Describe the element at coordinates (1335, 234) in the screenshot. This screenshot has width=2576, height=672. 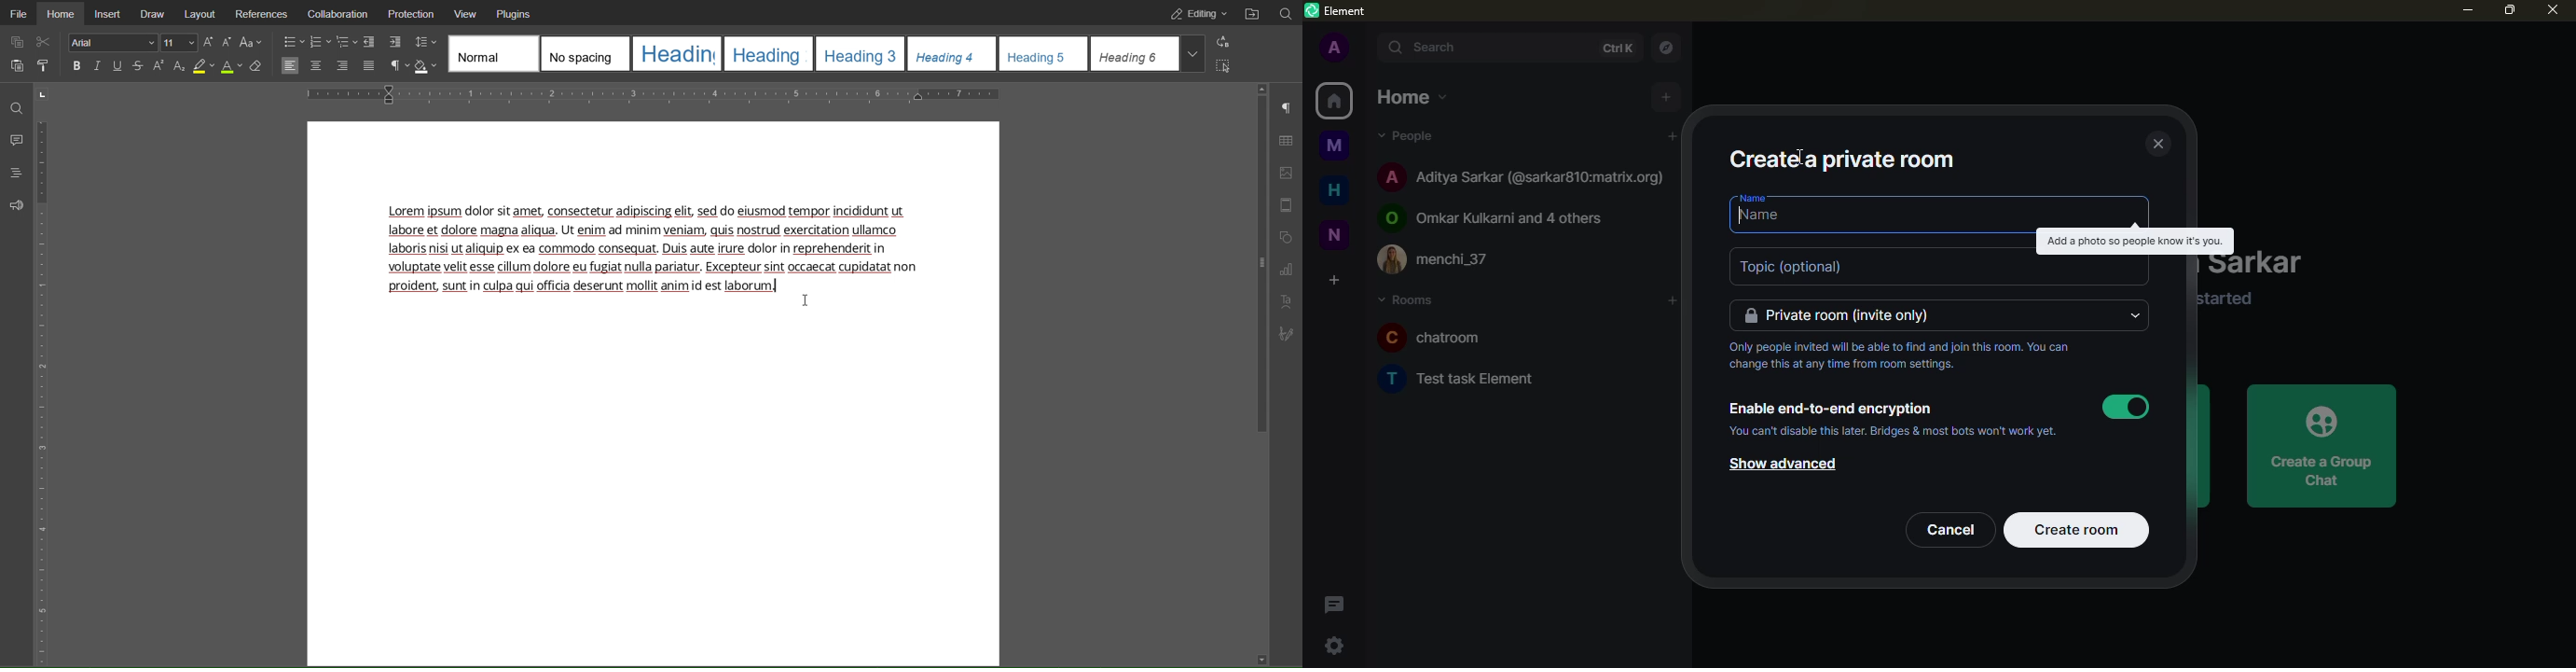
I see `new` at that location.